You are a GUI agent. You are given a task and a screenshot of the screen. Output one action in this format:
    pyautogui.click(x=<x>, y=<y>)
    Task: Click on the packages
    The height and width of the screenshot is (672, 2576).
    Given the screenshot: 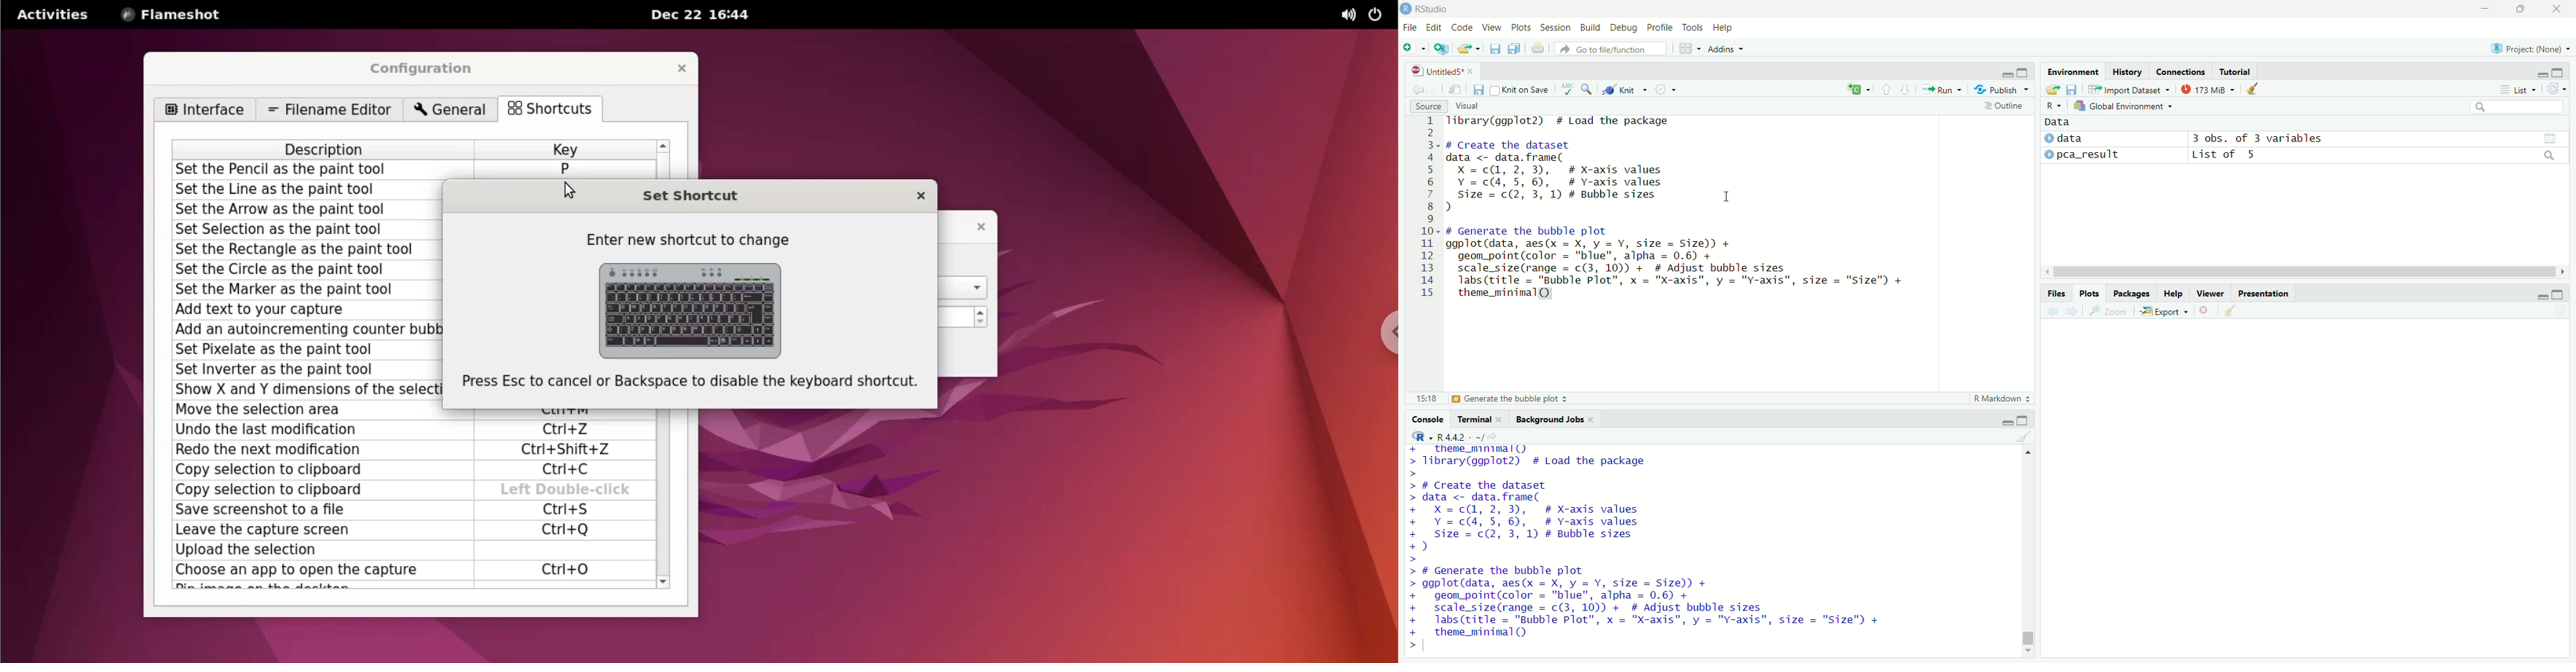 What is the action you would take?
    pyautogui.click(x=2132, y=293)
    